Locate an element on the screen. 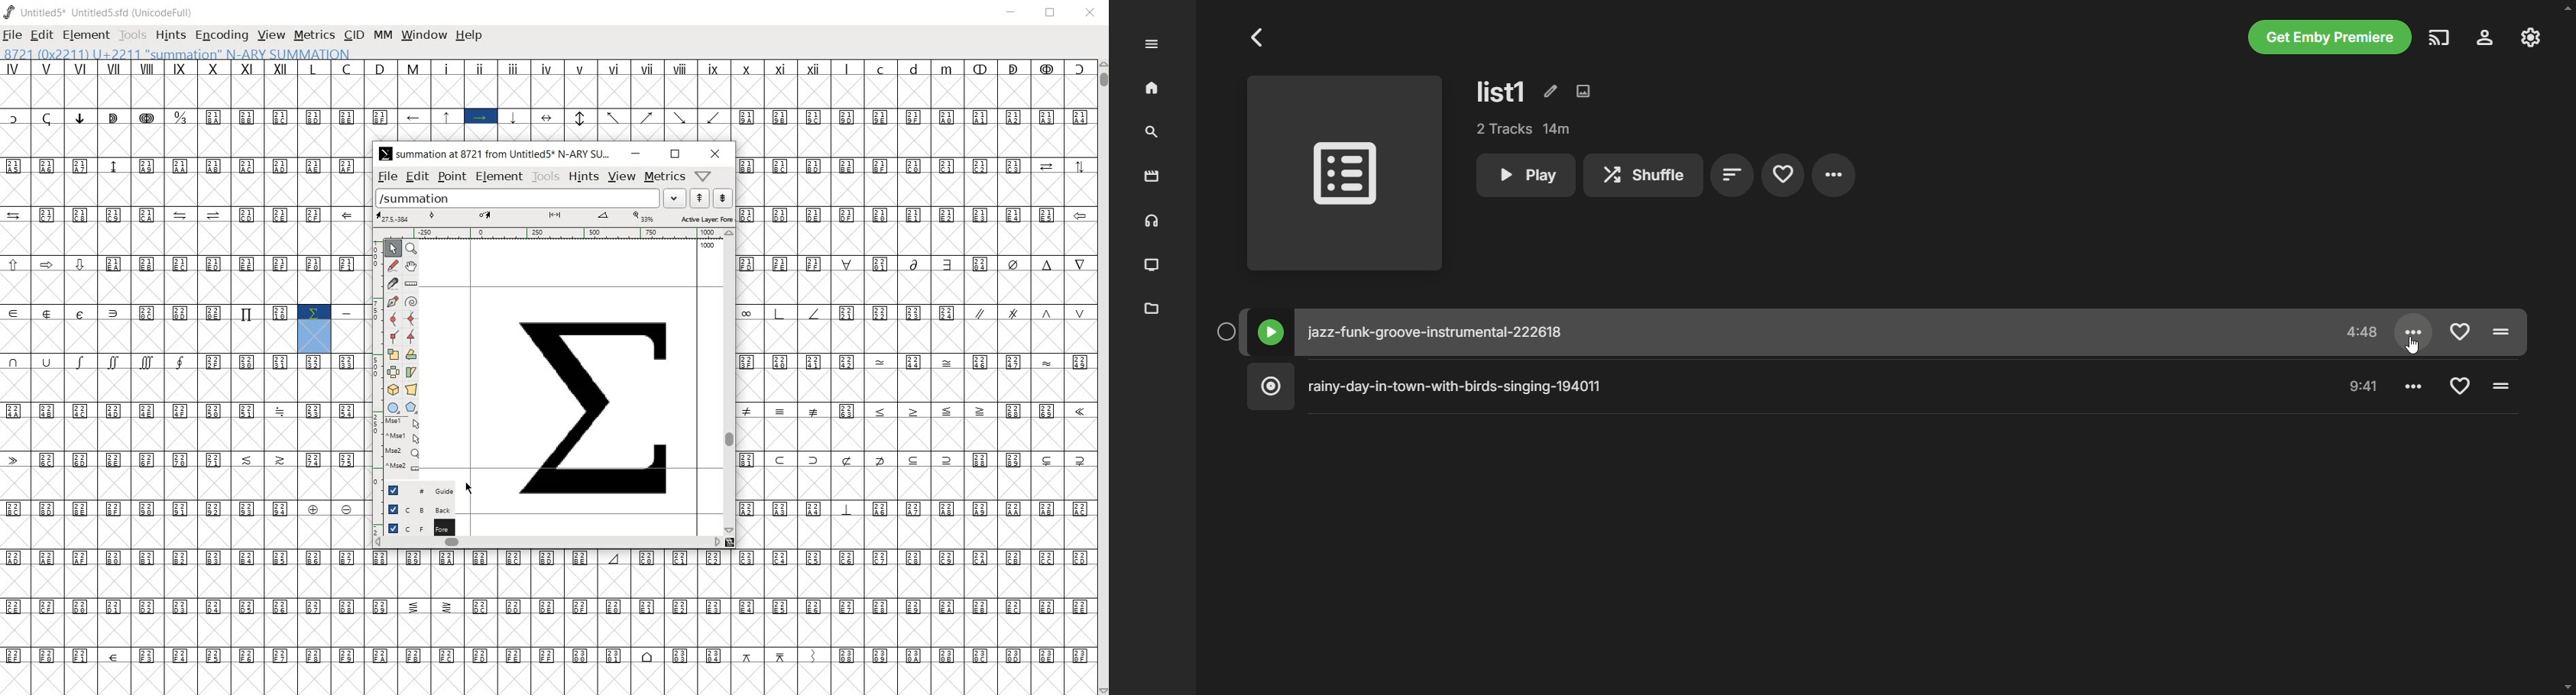  RESTORE DWON is located at coordinates (1051, 14).